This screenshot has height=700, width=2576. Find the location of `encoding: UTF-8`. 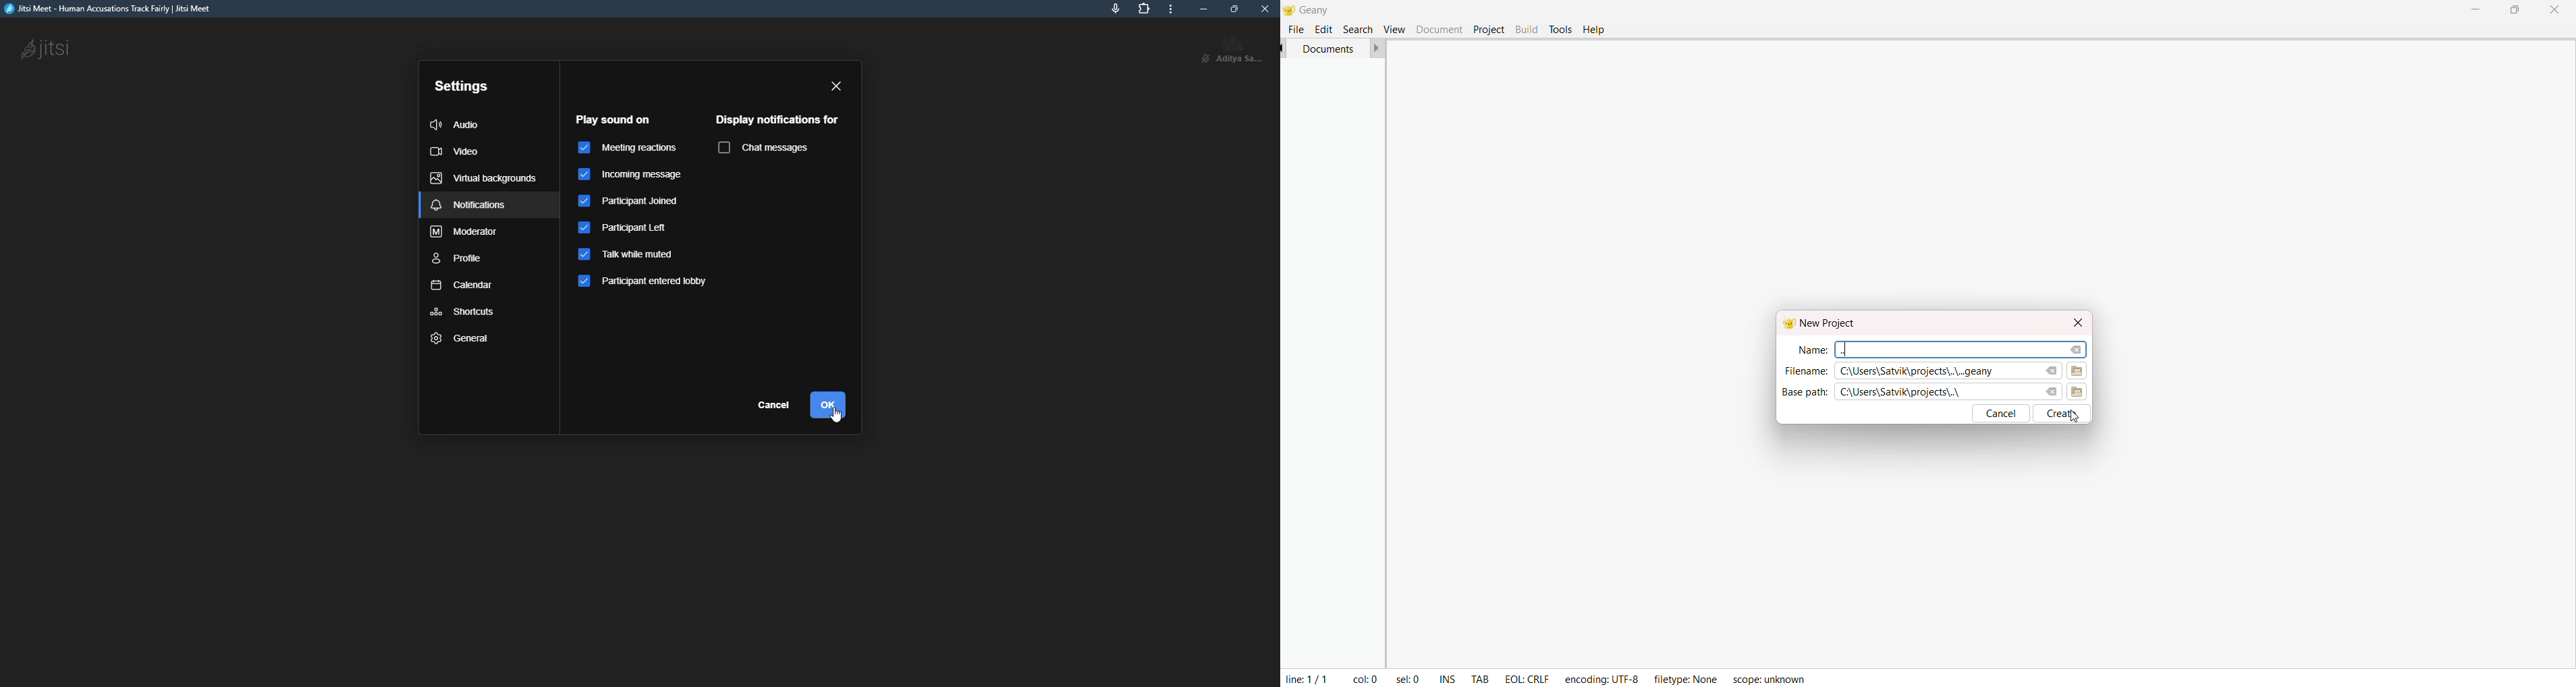

encoding: UTF-8 is located at coordinates (1602, 677).